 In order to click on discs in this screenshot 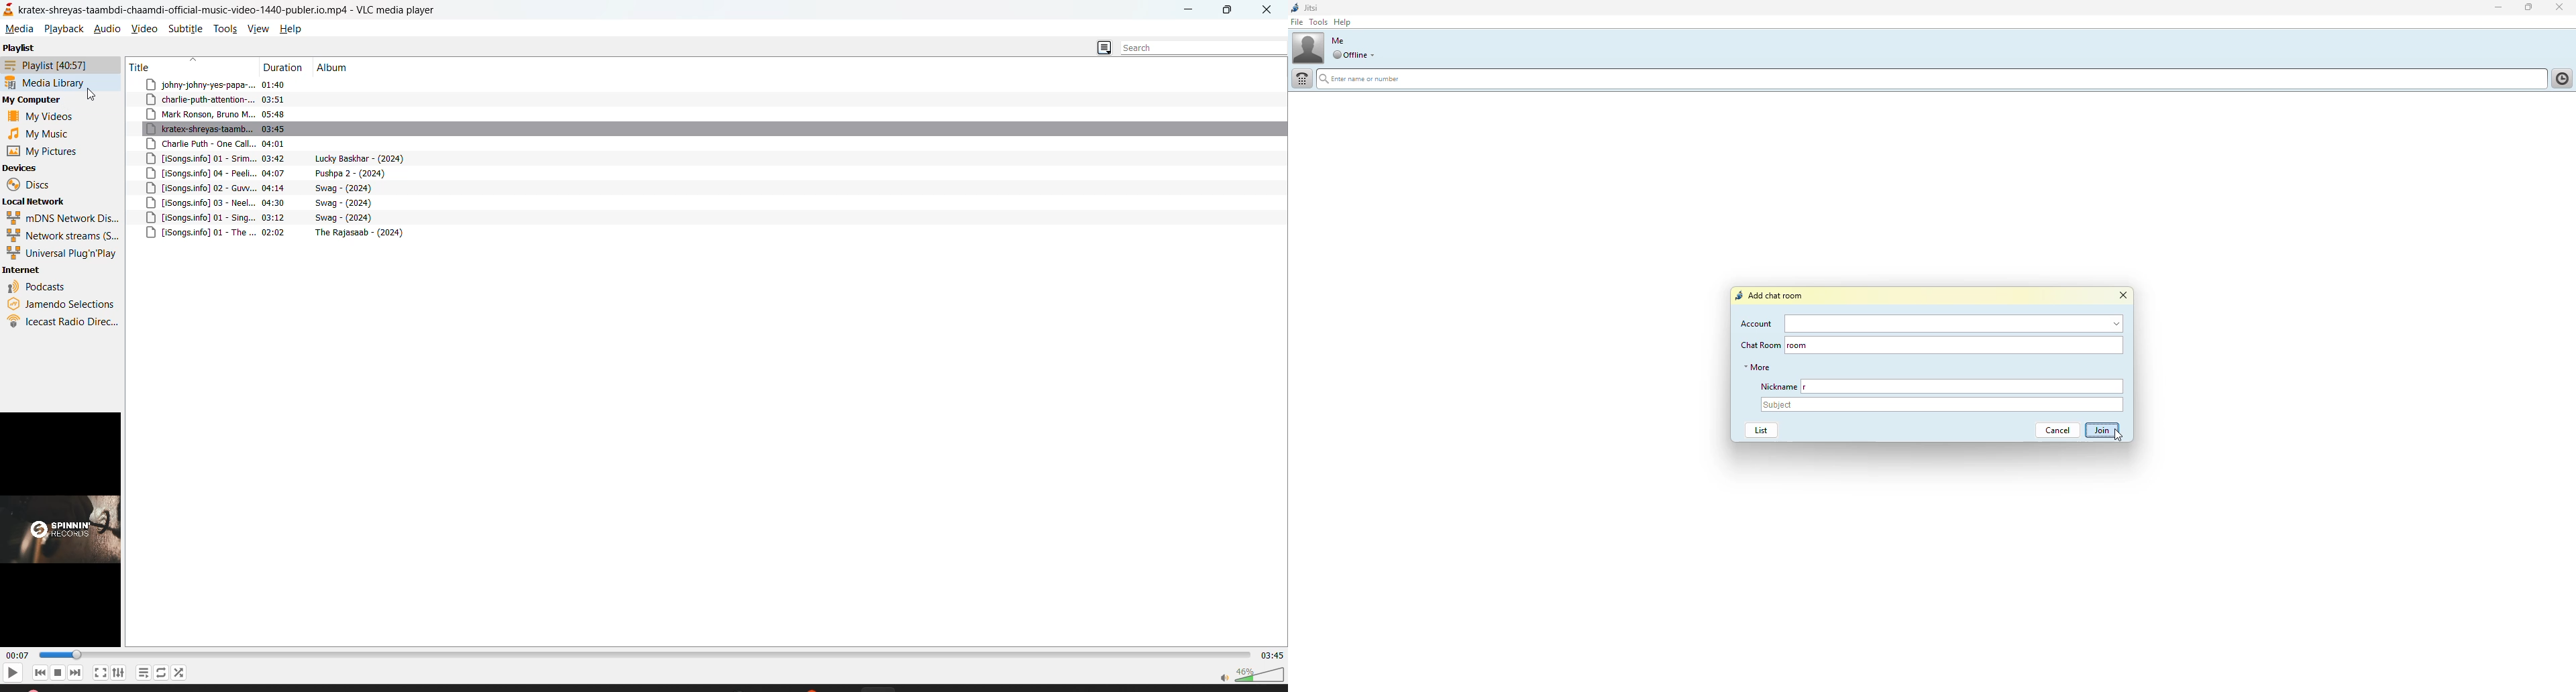, I will do `click(31, 185)`.